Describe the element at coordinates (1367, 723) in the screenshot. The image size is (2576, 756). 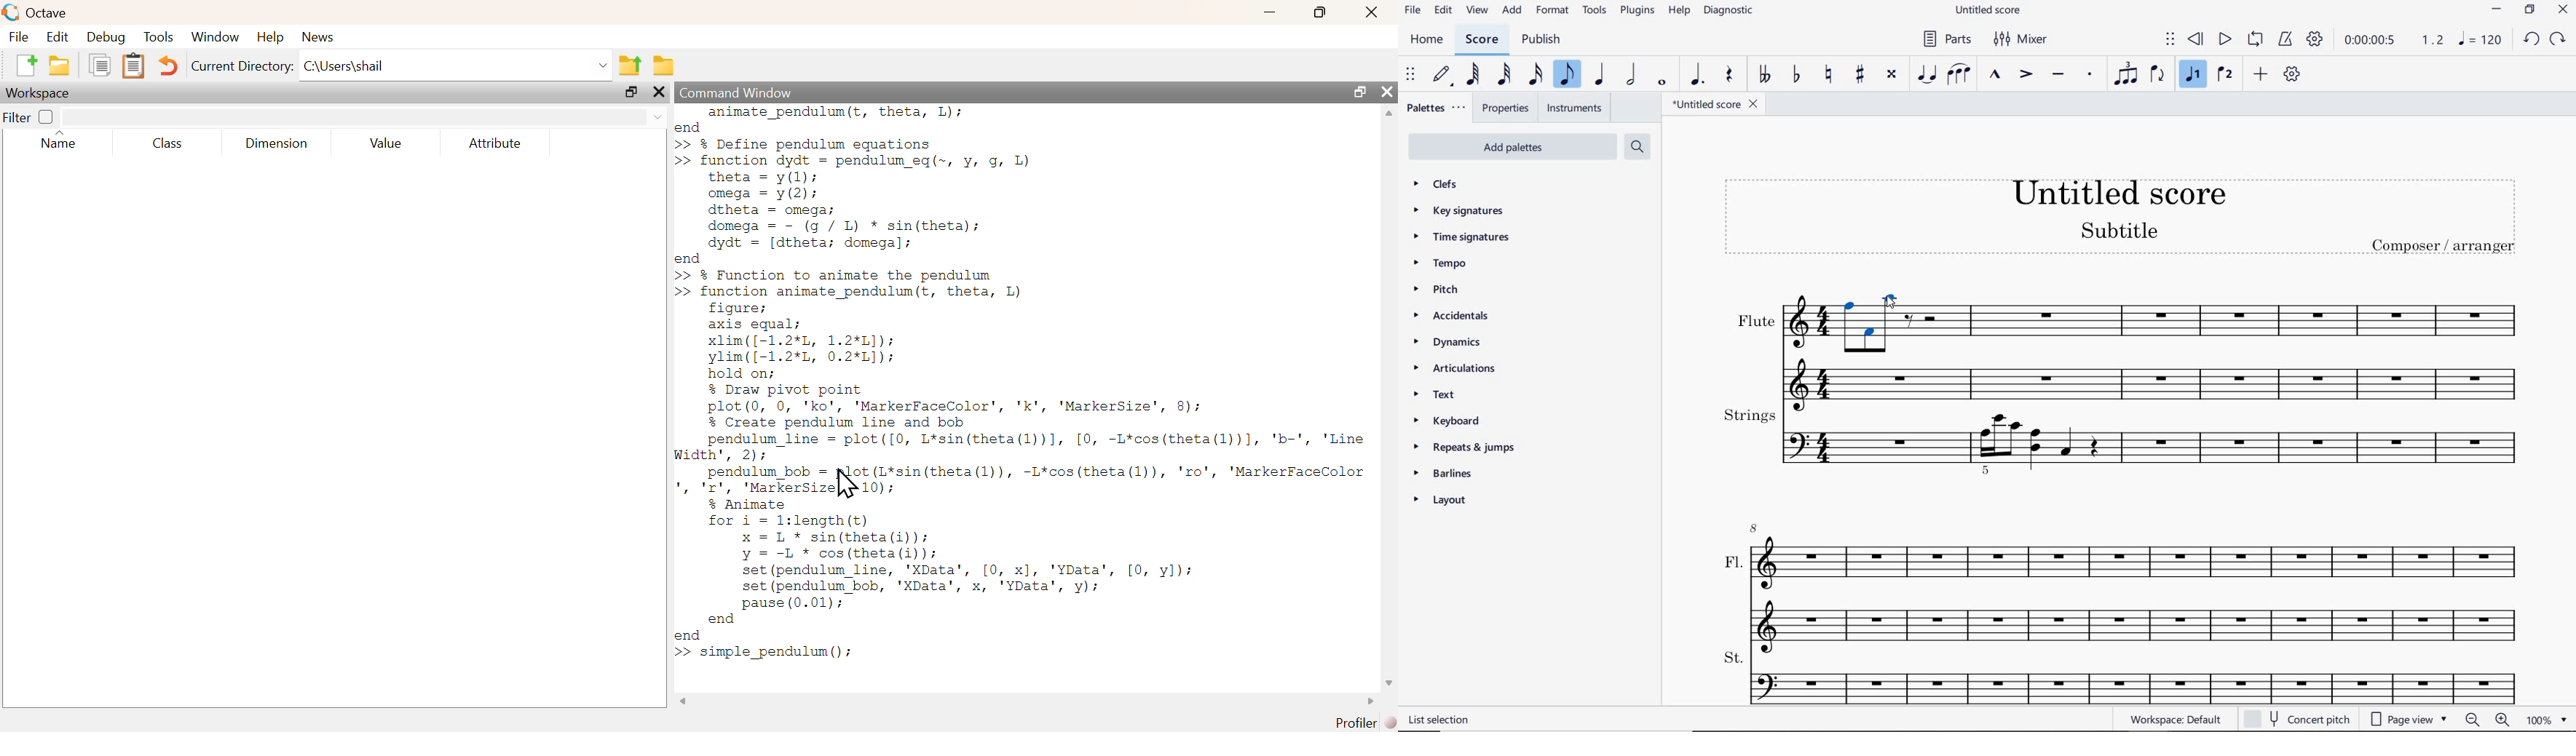
I see `Profiler` at that location.